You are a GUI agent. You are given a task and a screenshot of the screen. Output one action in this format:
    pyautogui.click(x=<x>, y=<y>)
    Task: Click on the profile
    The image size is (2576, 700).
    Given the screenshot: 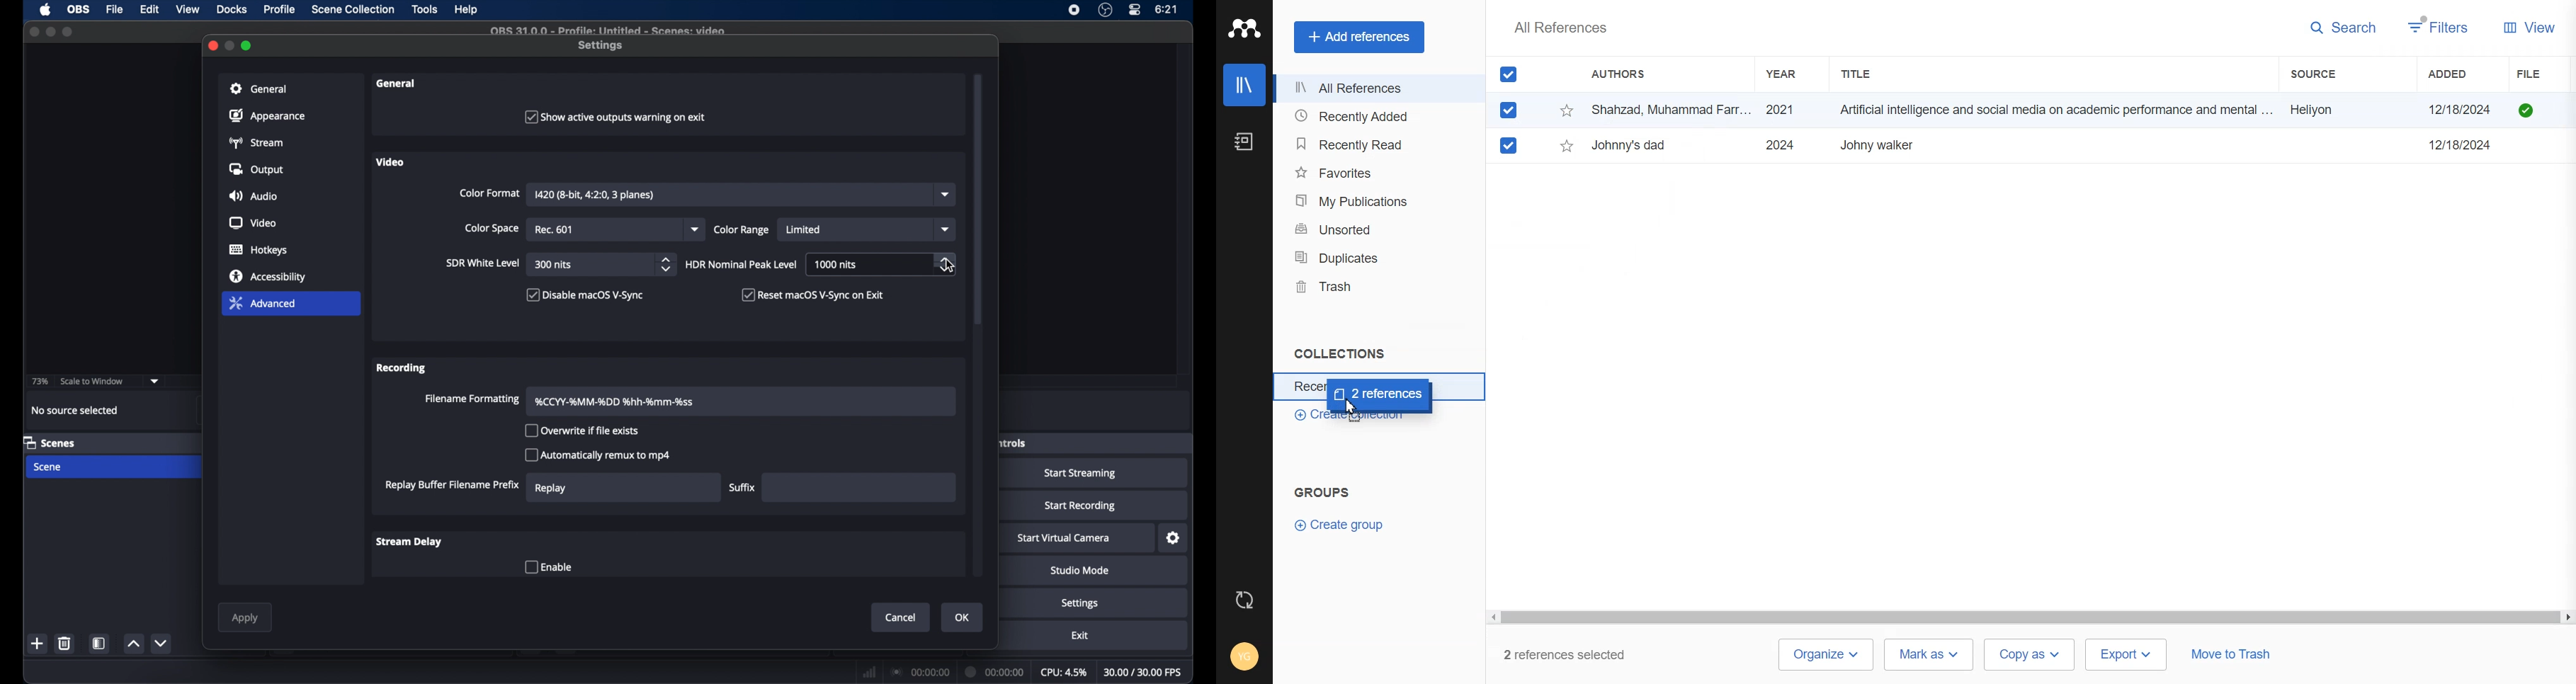 What is the action you would take?
    pyautogui.click(x=281, y=10)
    